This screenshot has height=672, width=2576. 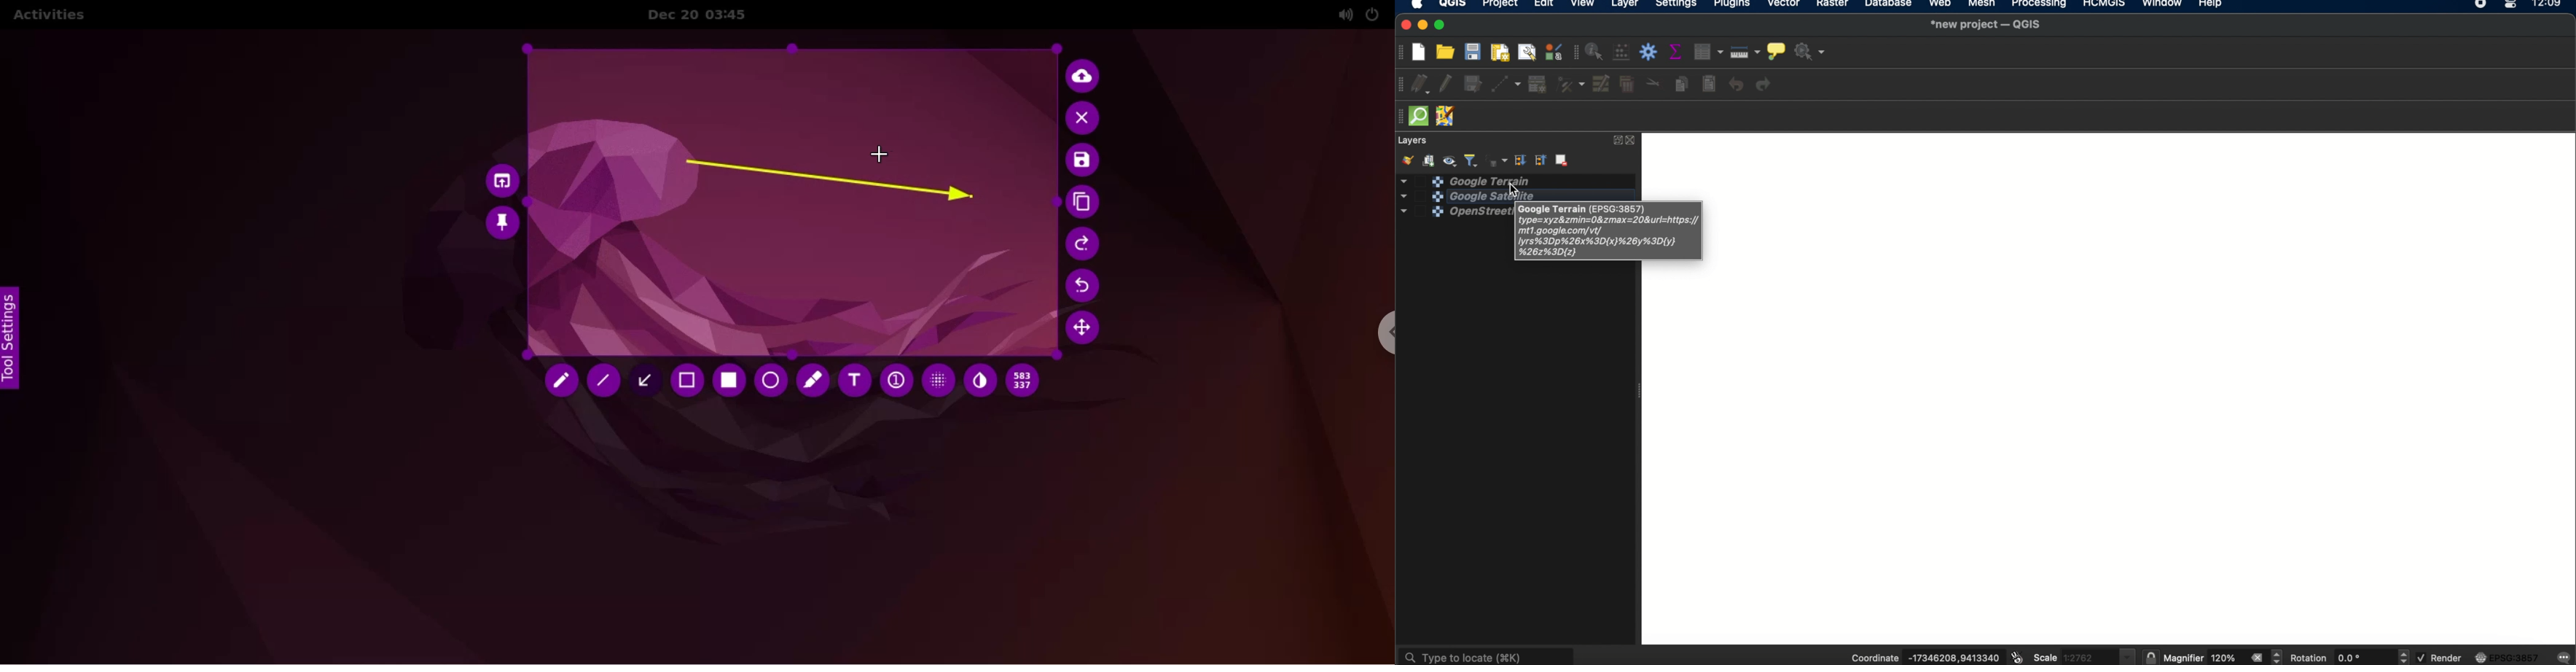 I want to click on help, so click(x=2213, y=6).